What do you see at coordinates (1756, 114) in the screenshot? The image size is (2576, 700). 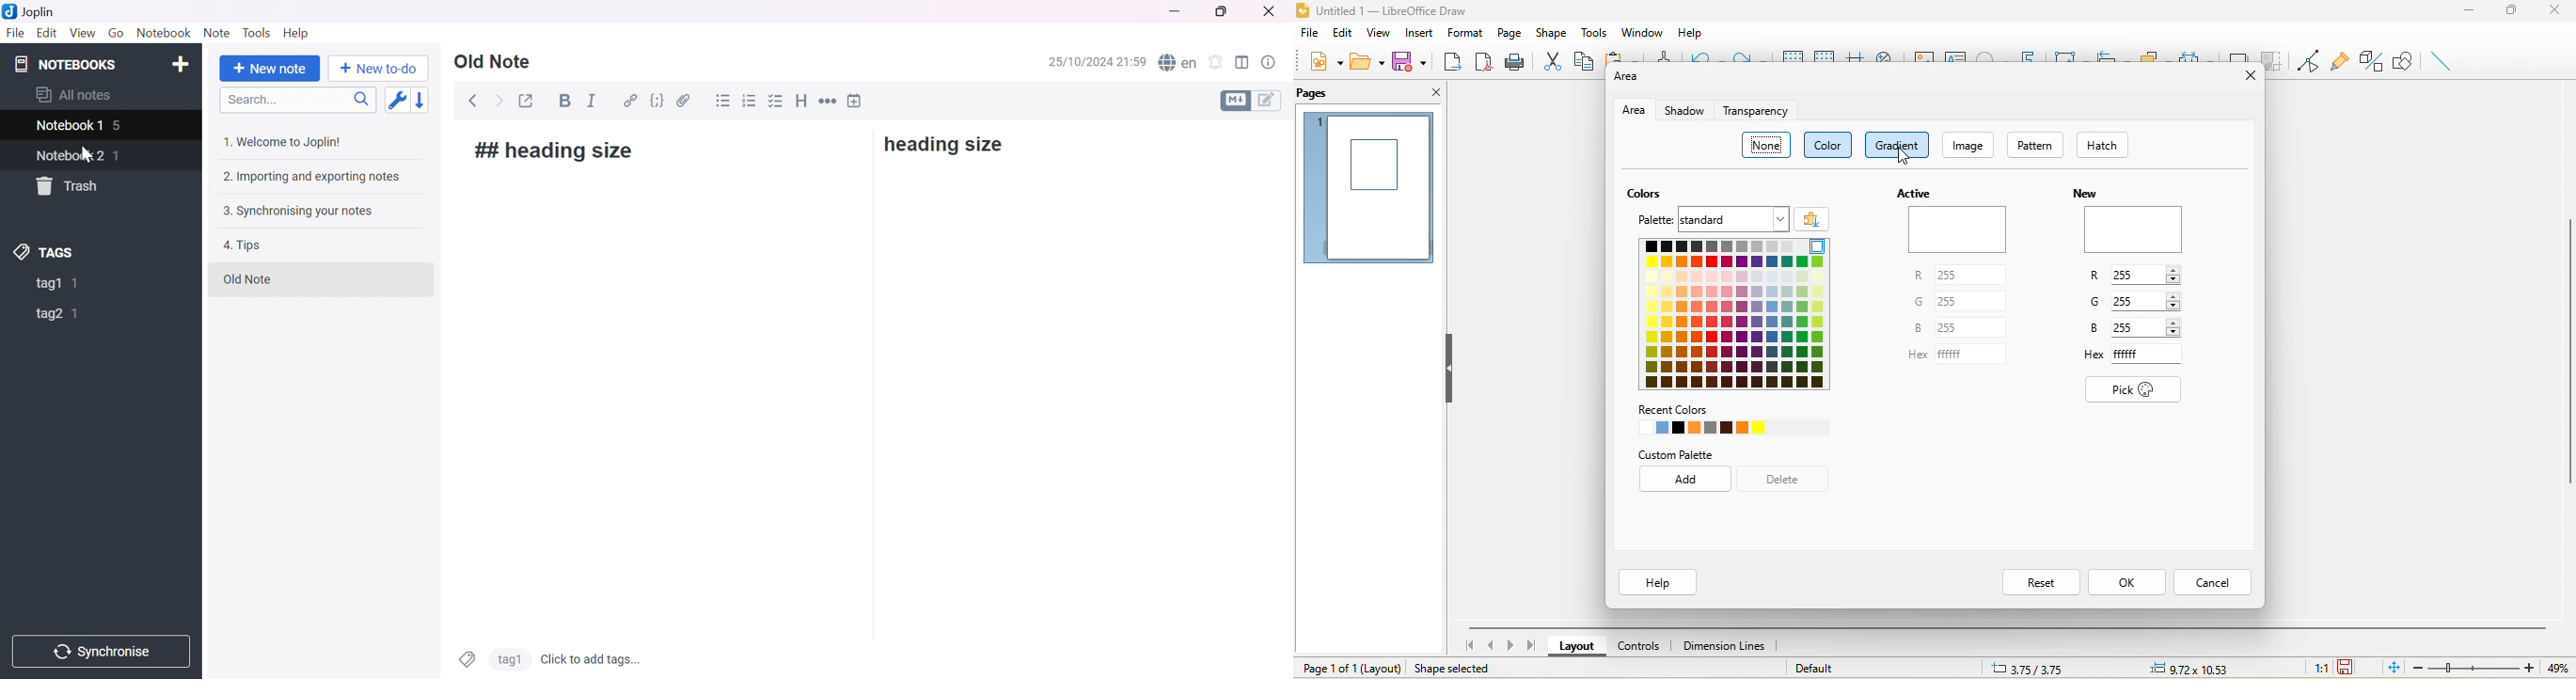 I see `transparency` at bounding box center [1756, 114].